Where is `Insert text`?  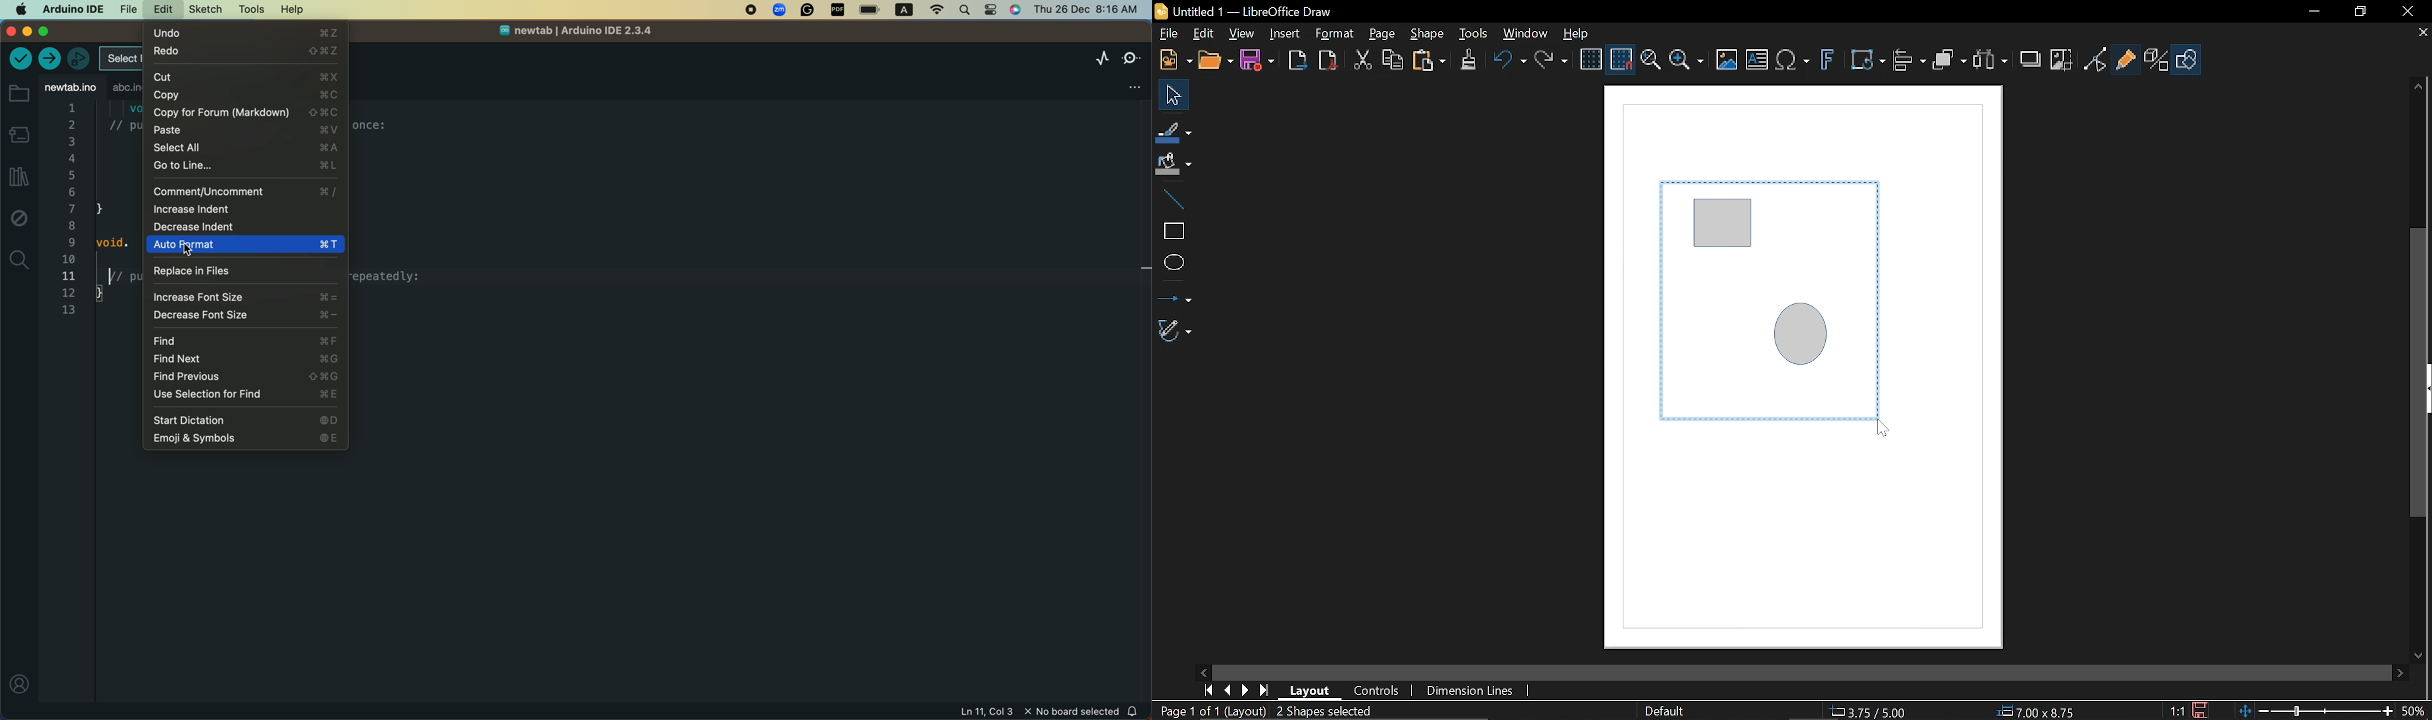
Insert text is located at coordinates (1758, 60).